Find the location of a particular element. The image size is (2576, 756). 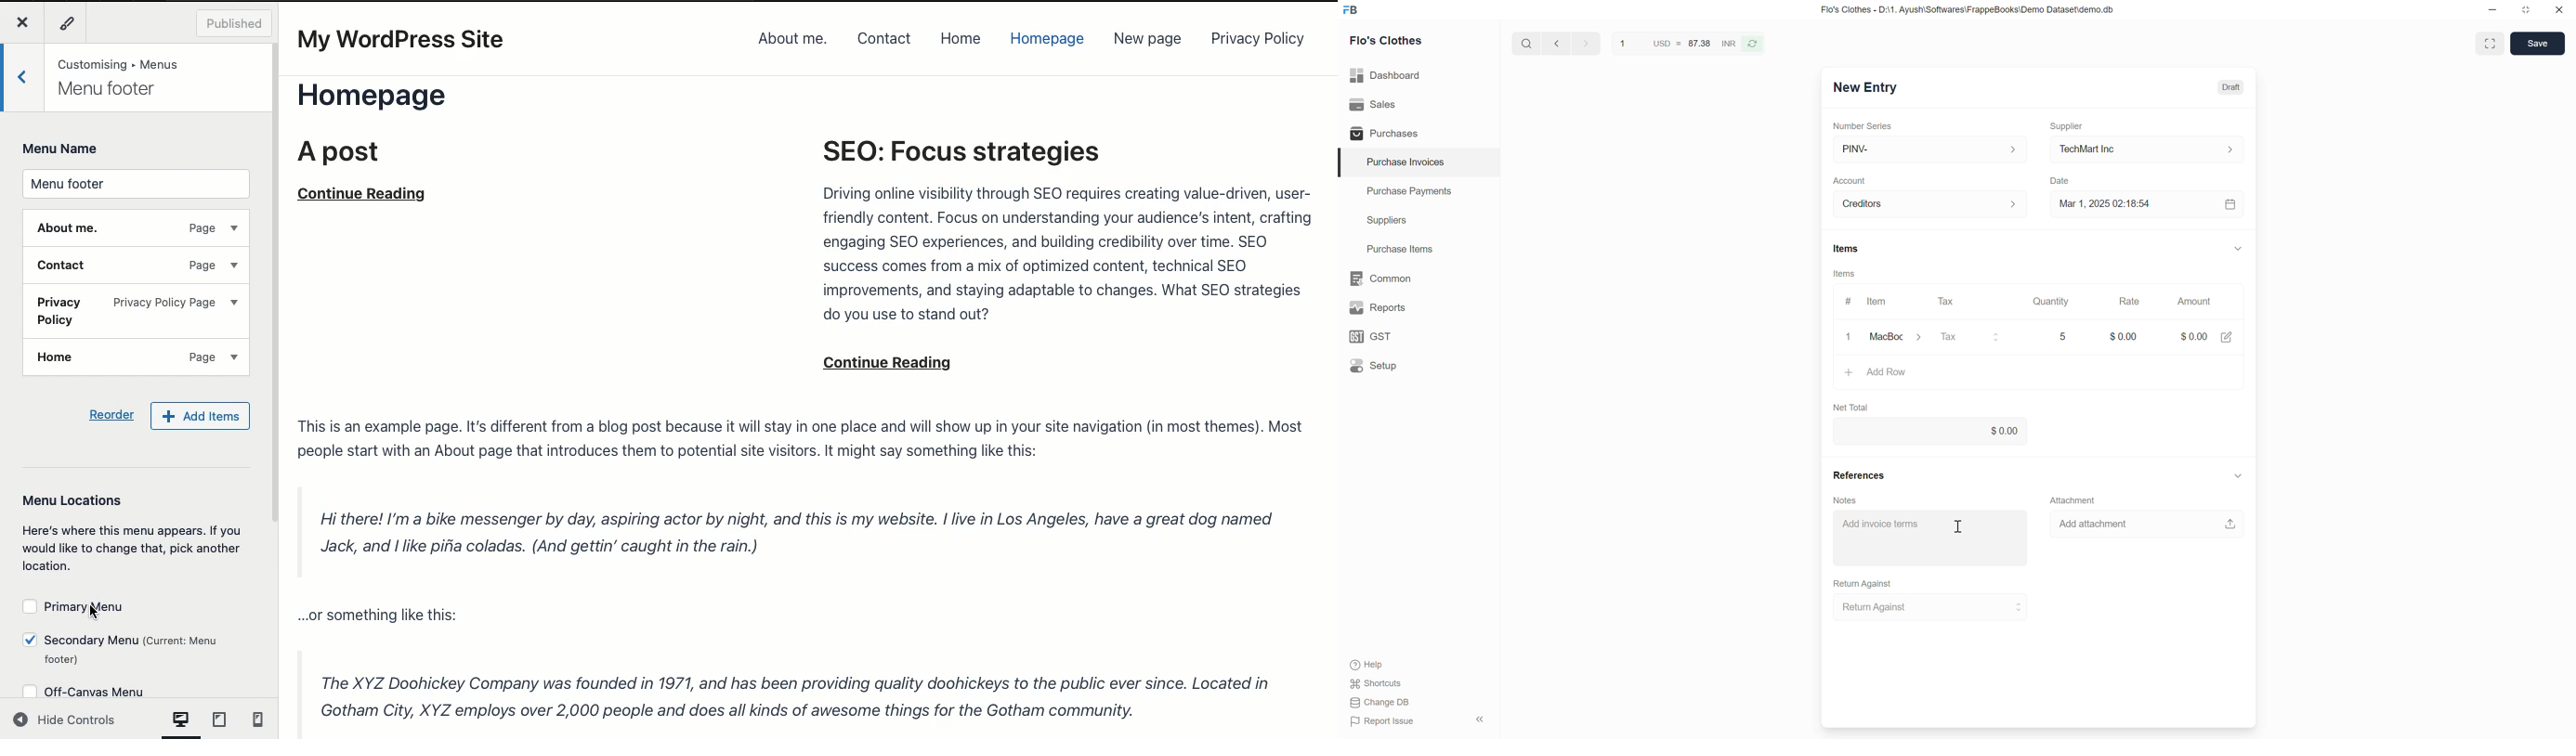

Notes is located at coordinates (1845, 501).